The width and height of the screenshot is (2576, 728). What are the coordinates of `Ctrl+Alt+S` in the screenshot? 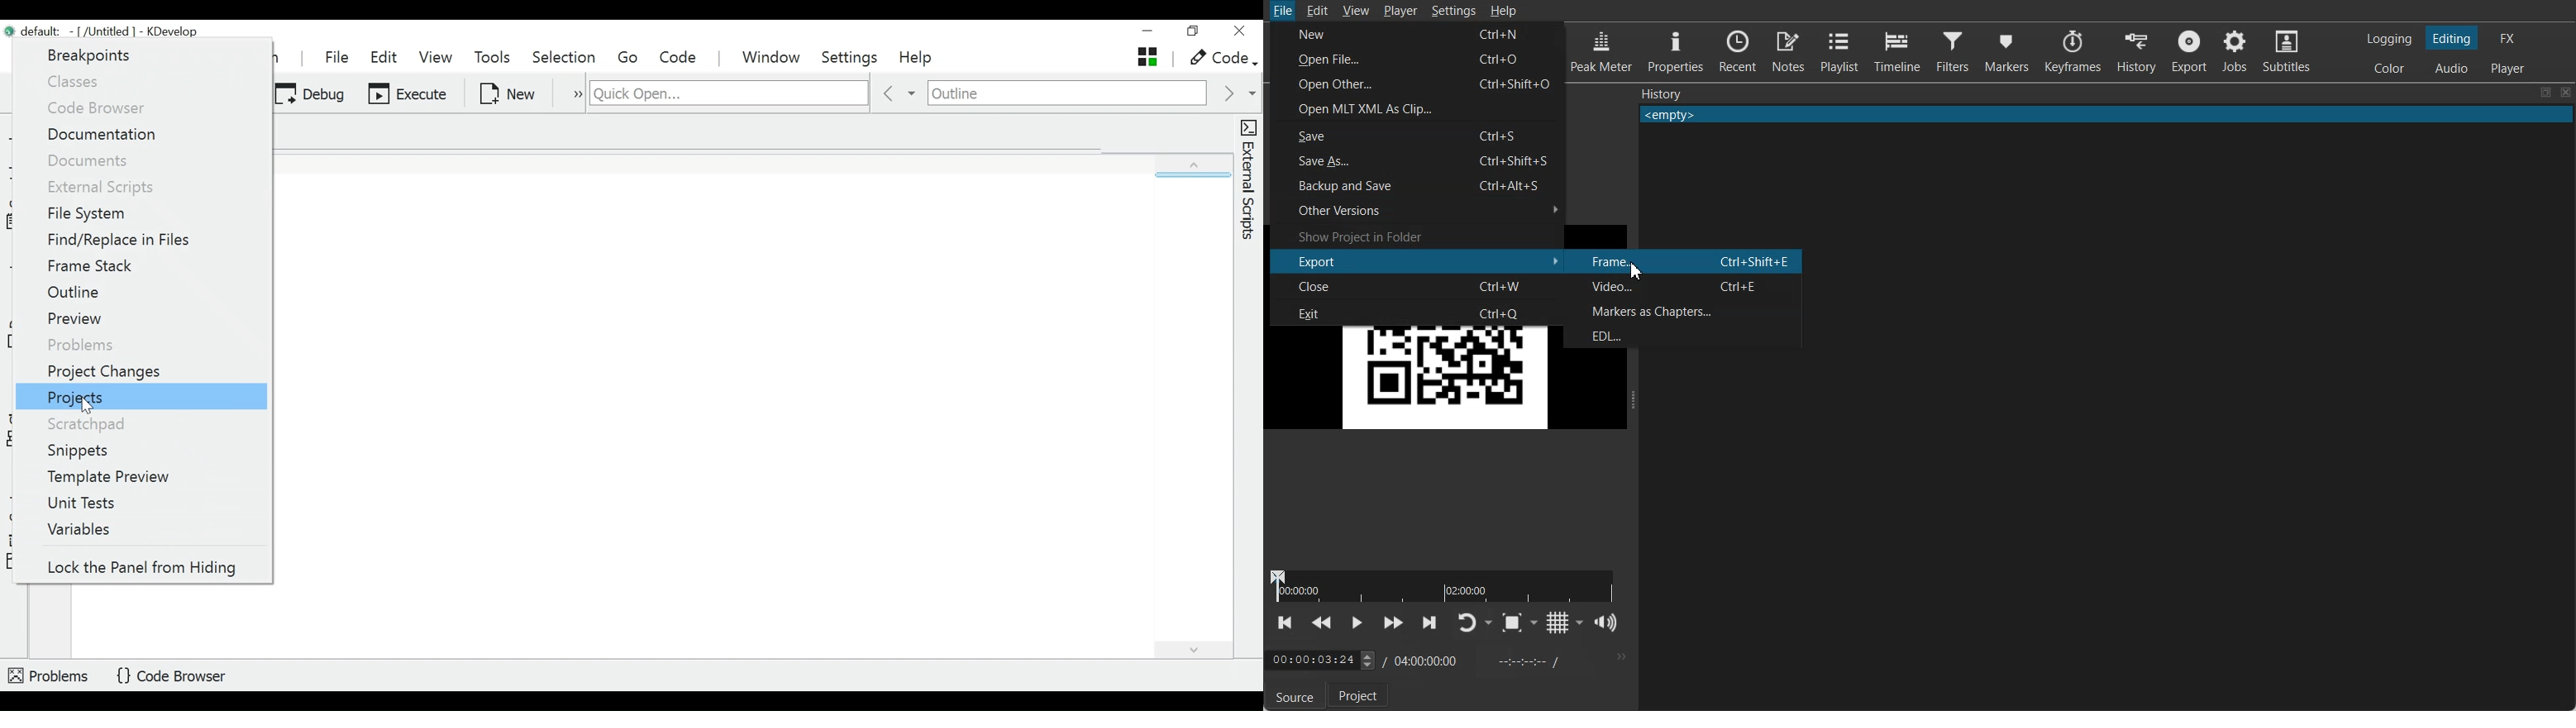 It's located at (1513, 185).